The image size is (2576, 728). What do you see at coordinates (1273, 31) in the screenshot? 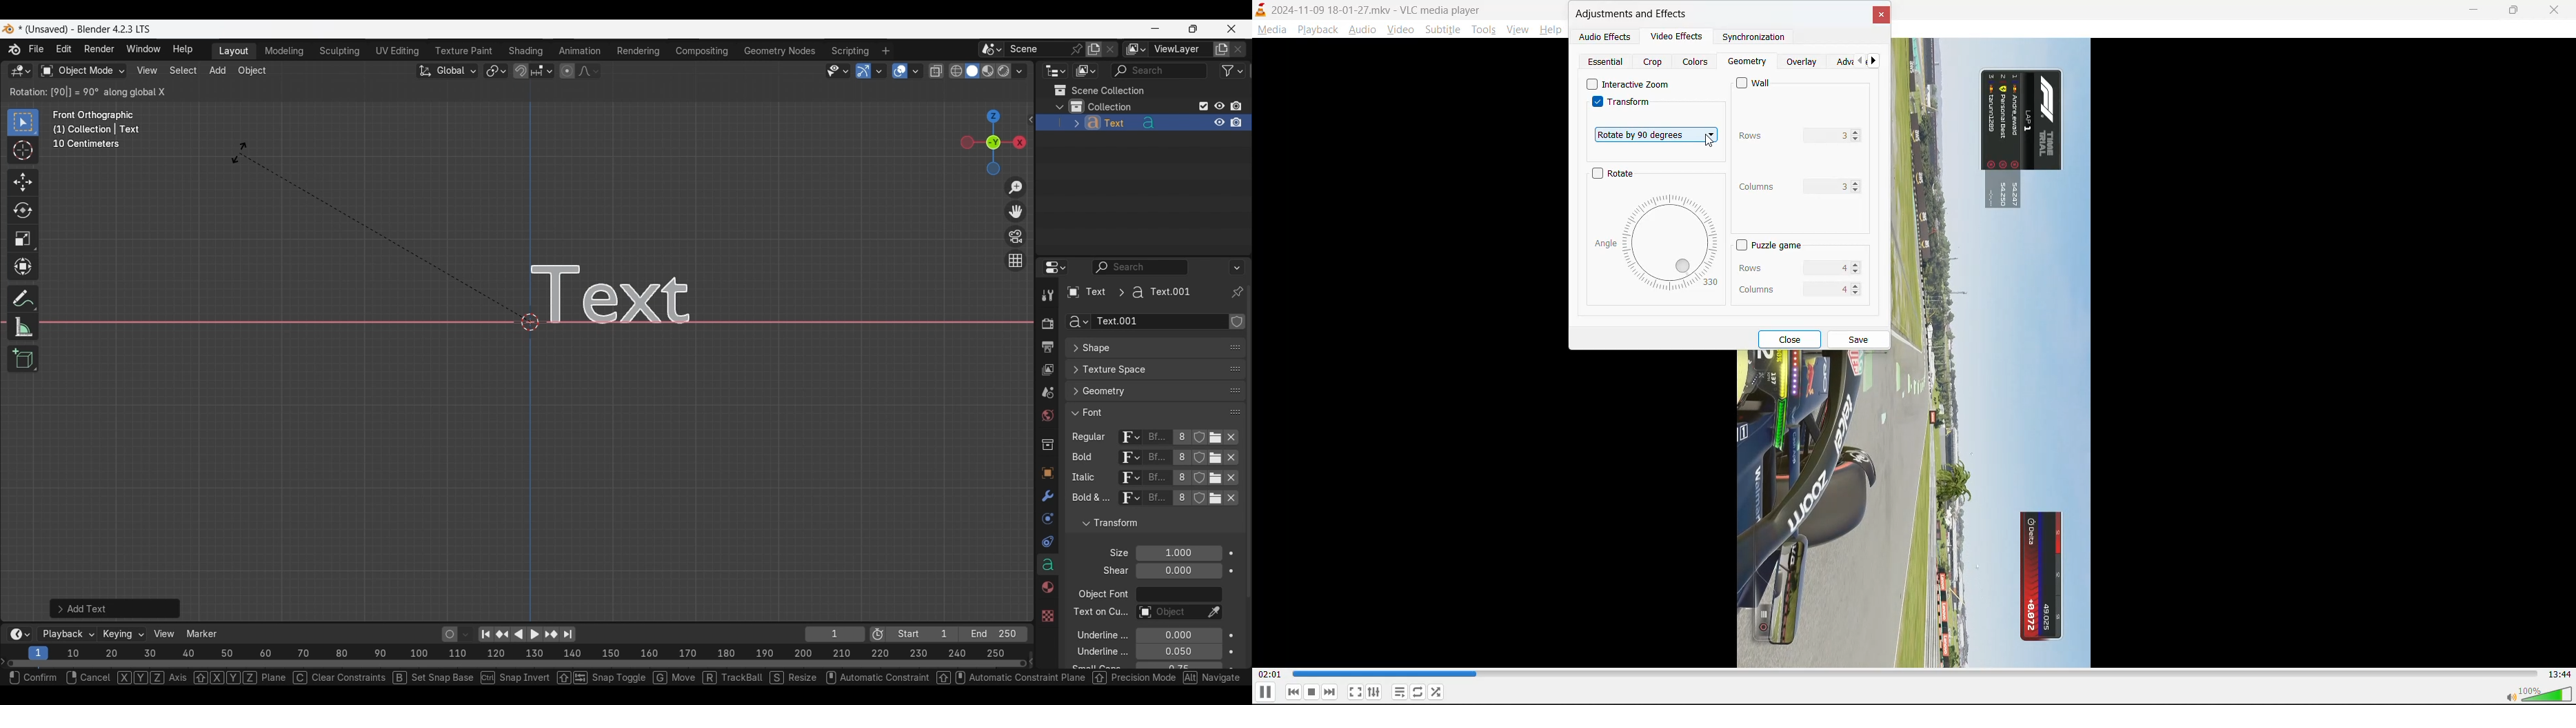
I see `media` at bounding box center [1273, 31].